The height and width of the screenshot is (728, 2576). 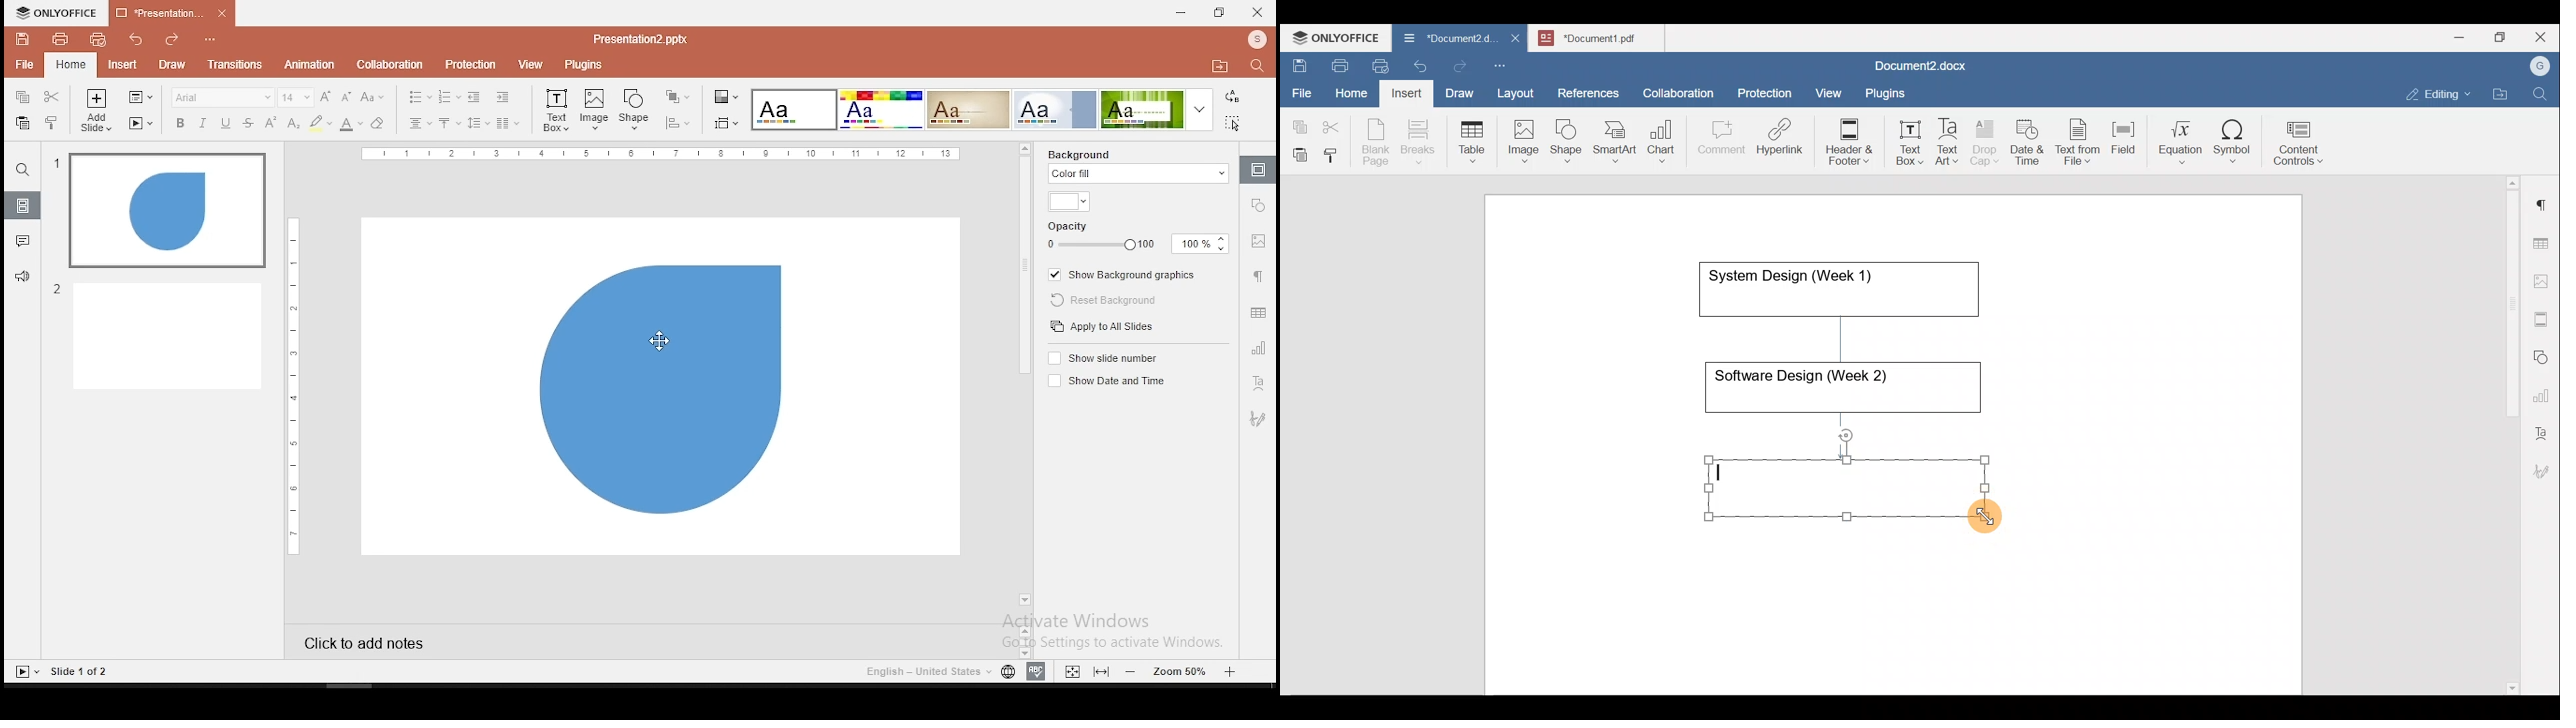 I want to click on Cut, so click(x=1336, y=124).